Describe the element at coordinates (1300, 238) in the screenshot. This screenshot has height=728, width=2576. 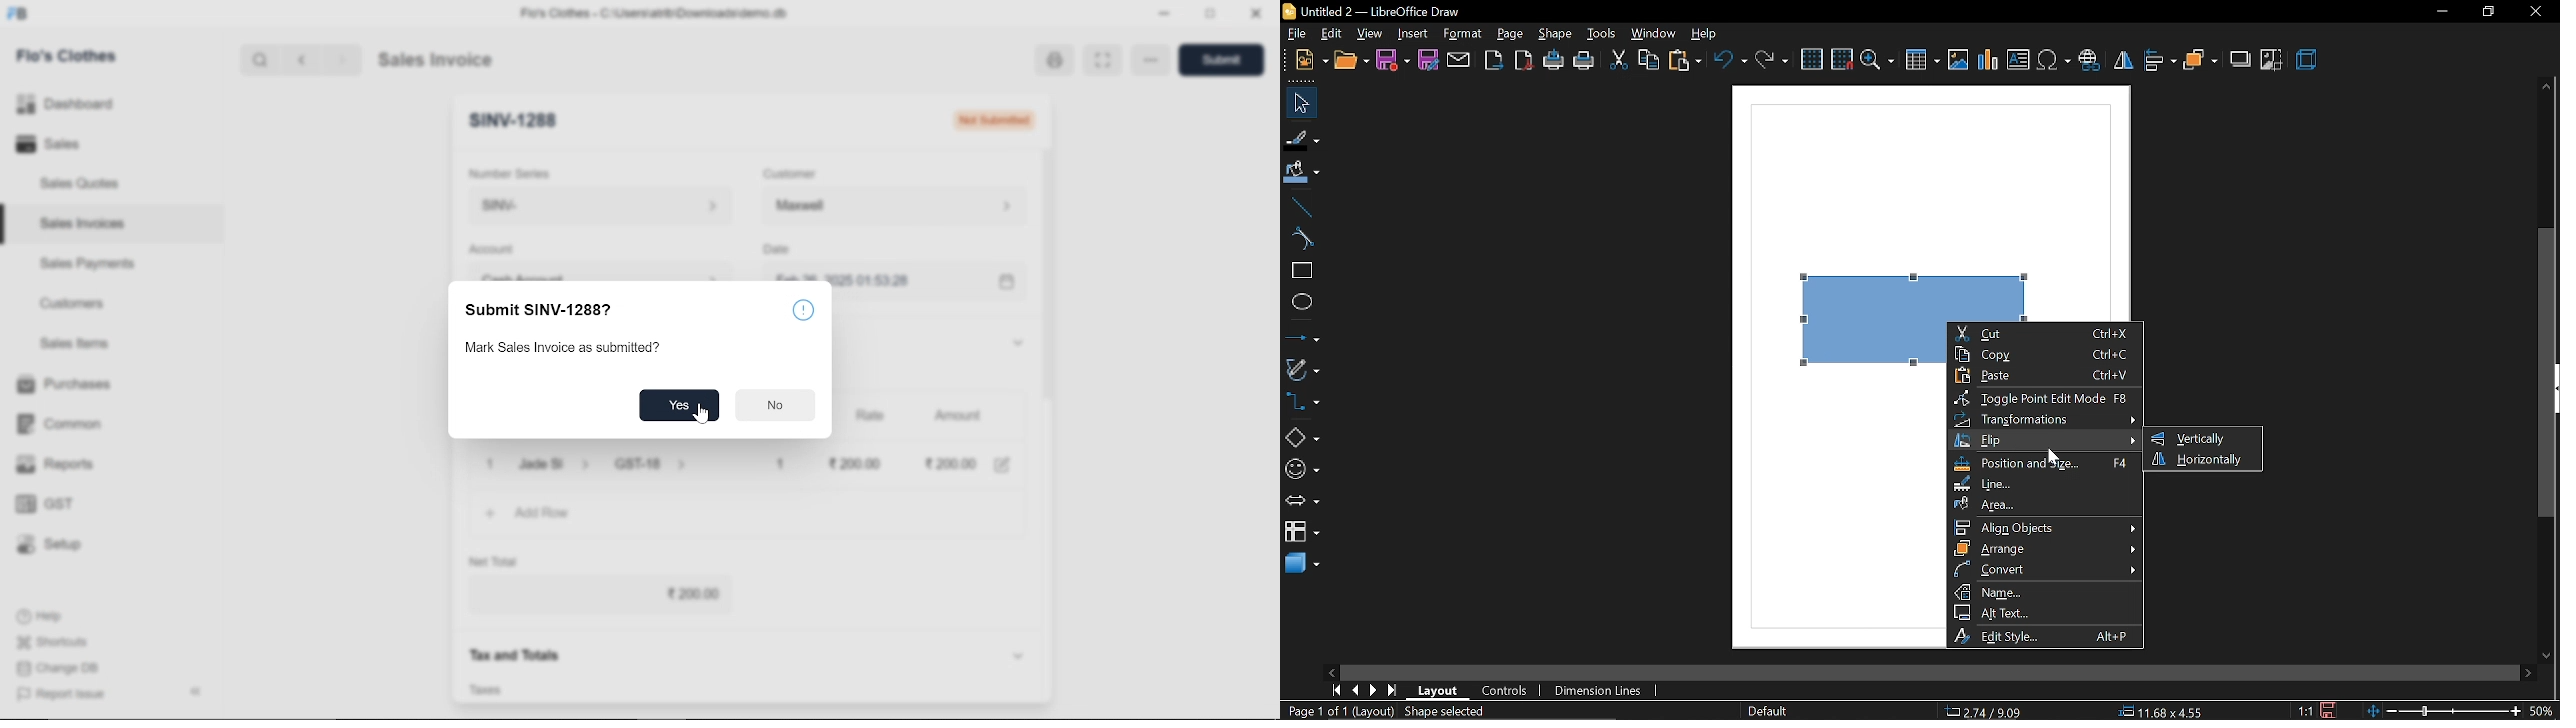
I see `curve` at that location.